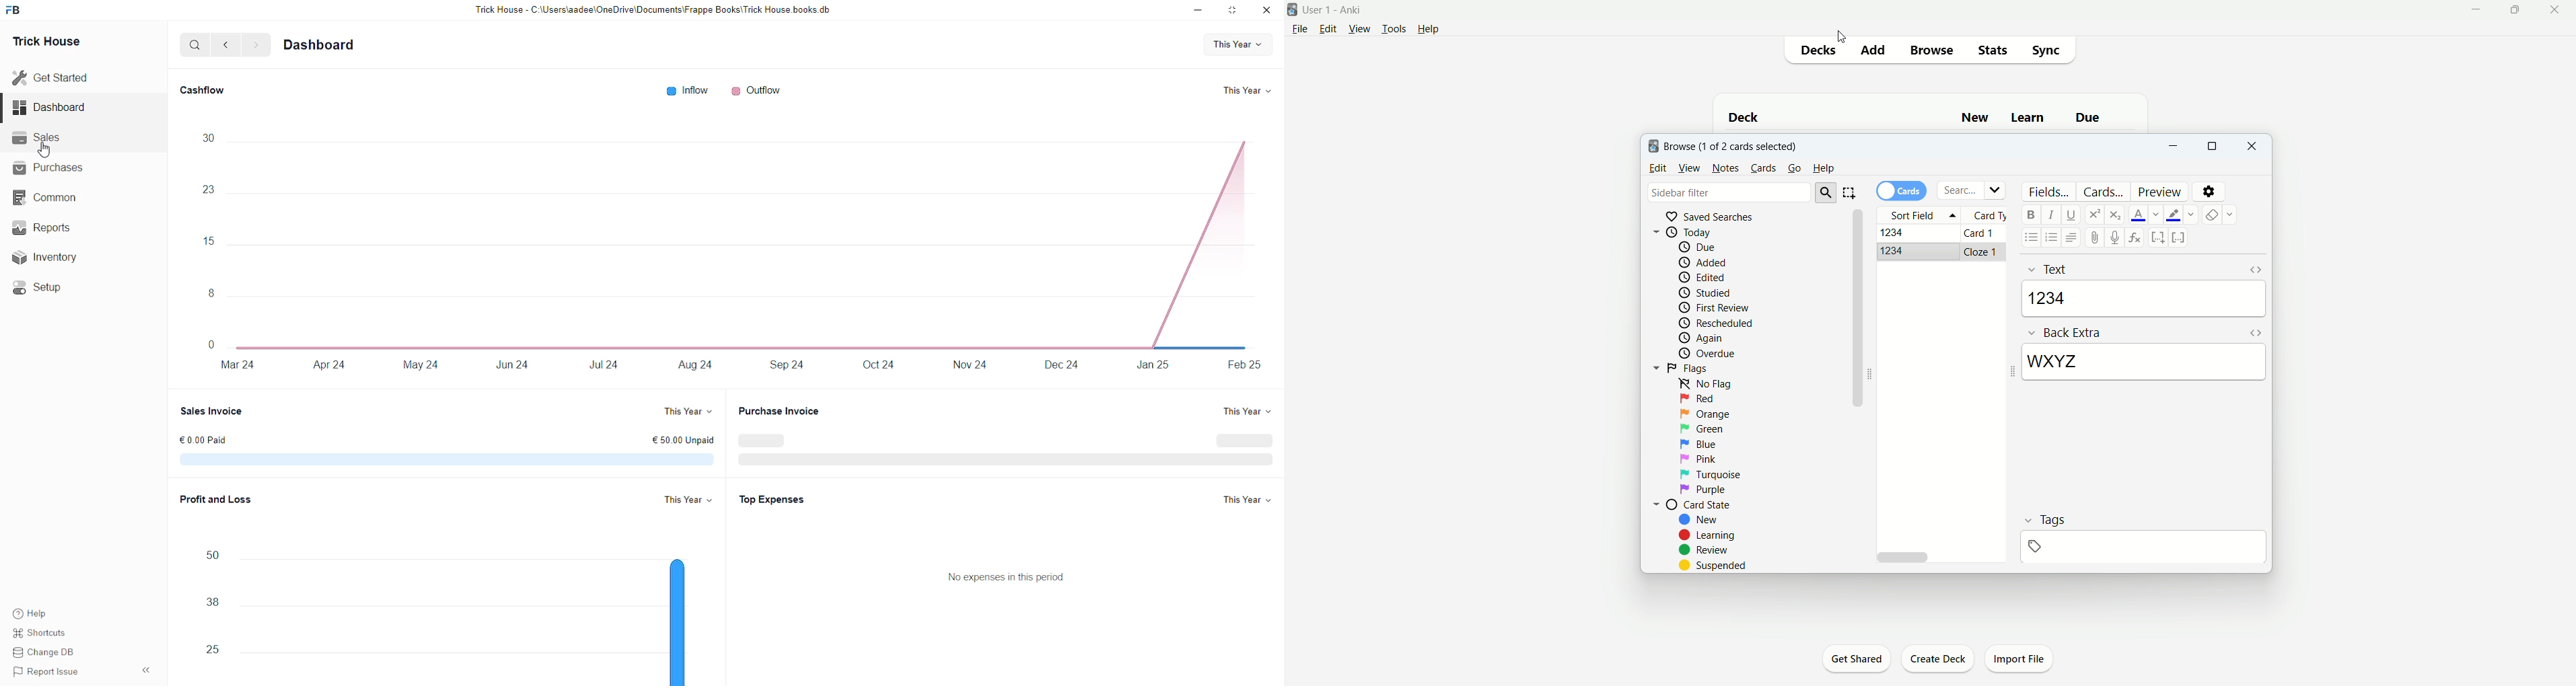  Describe the element at coordinates (1727, 192) in the screenshot. I see `sidebar filter` at that location.